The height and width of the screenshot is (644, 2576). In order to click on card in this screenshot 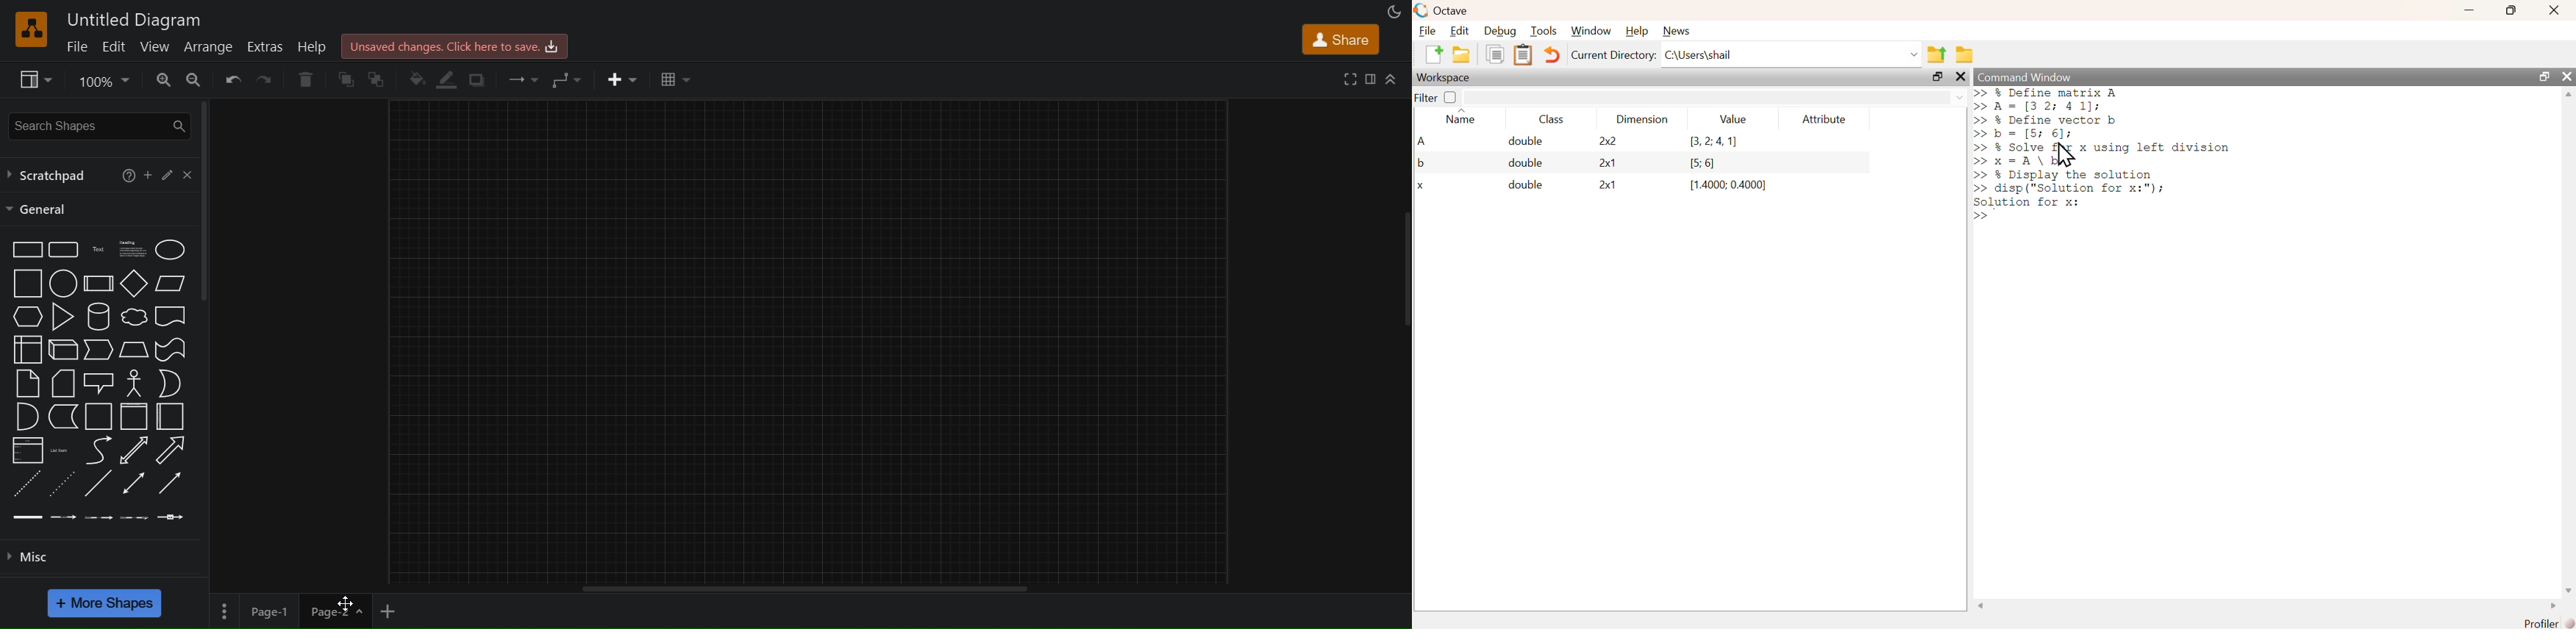, I will do `click(62, 382)`.